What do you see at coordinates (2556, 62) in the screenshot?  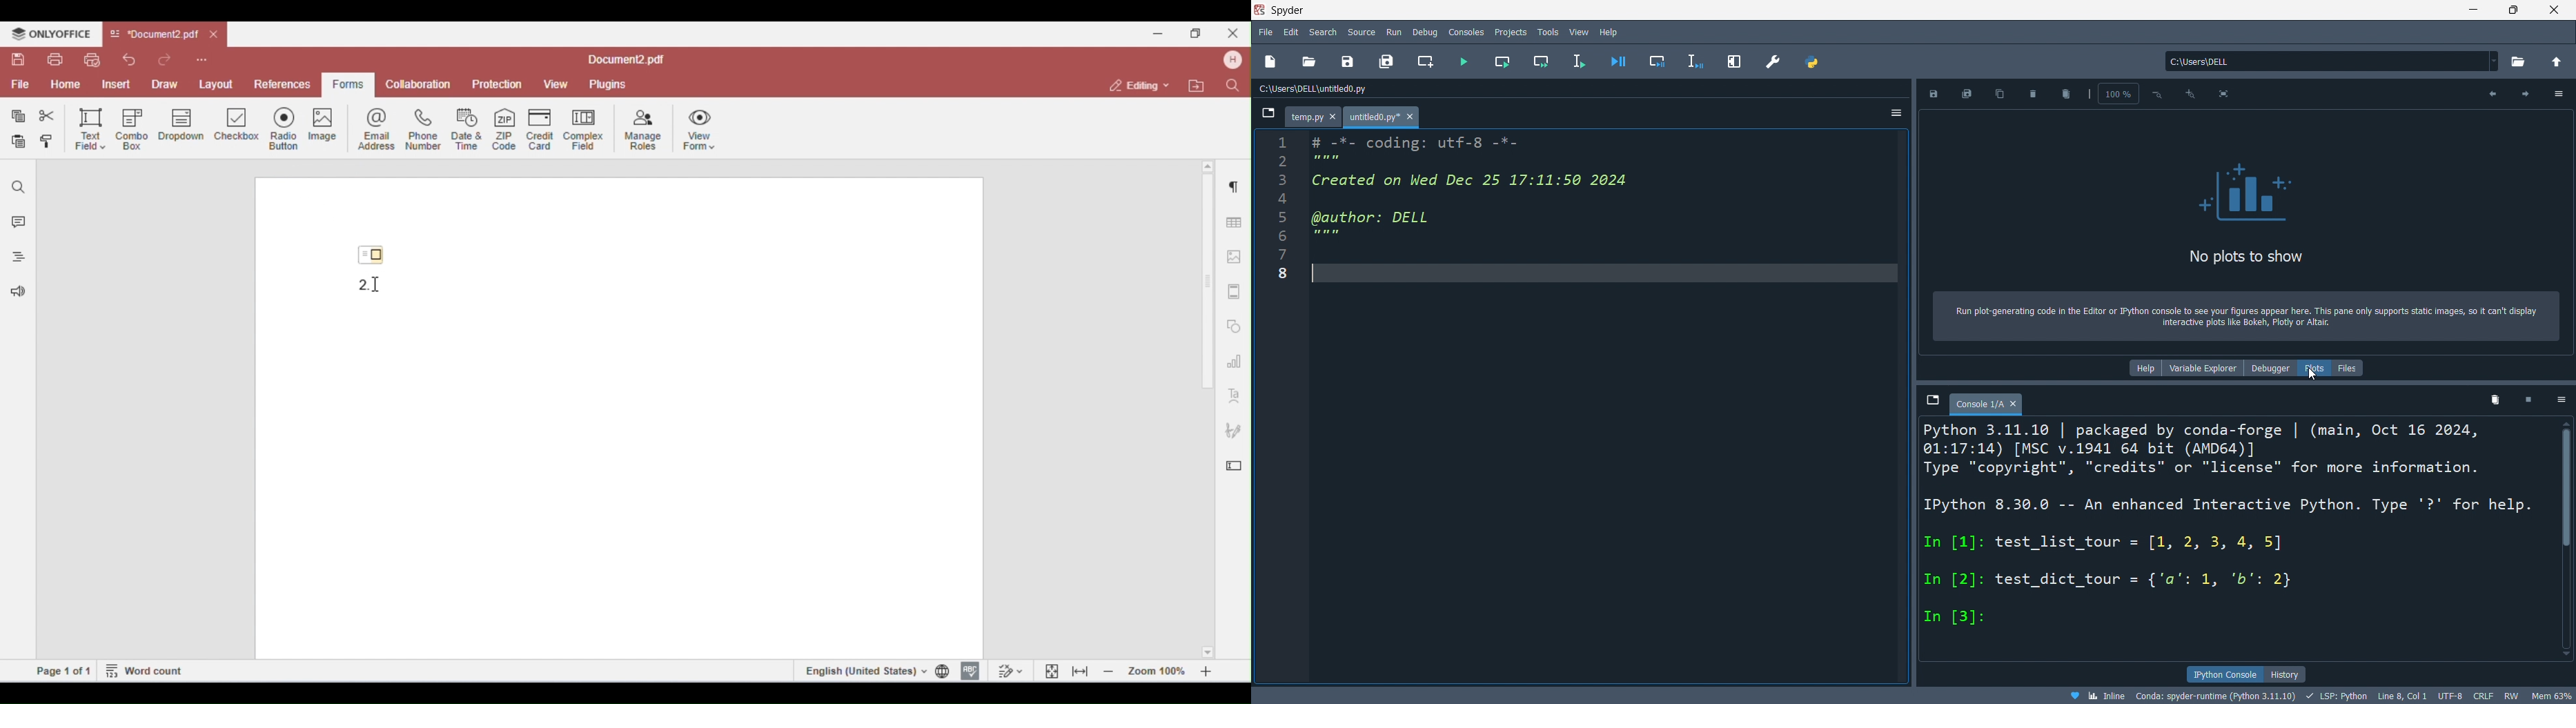 I see `open parent folder` at bounding box center [2556, 62].